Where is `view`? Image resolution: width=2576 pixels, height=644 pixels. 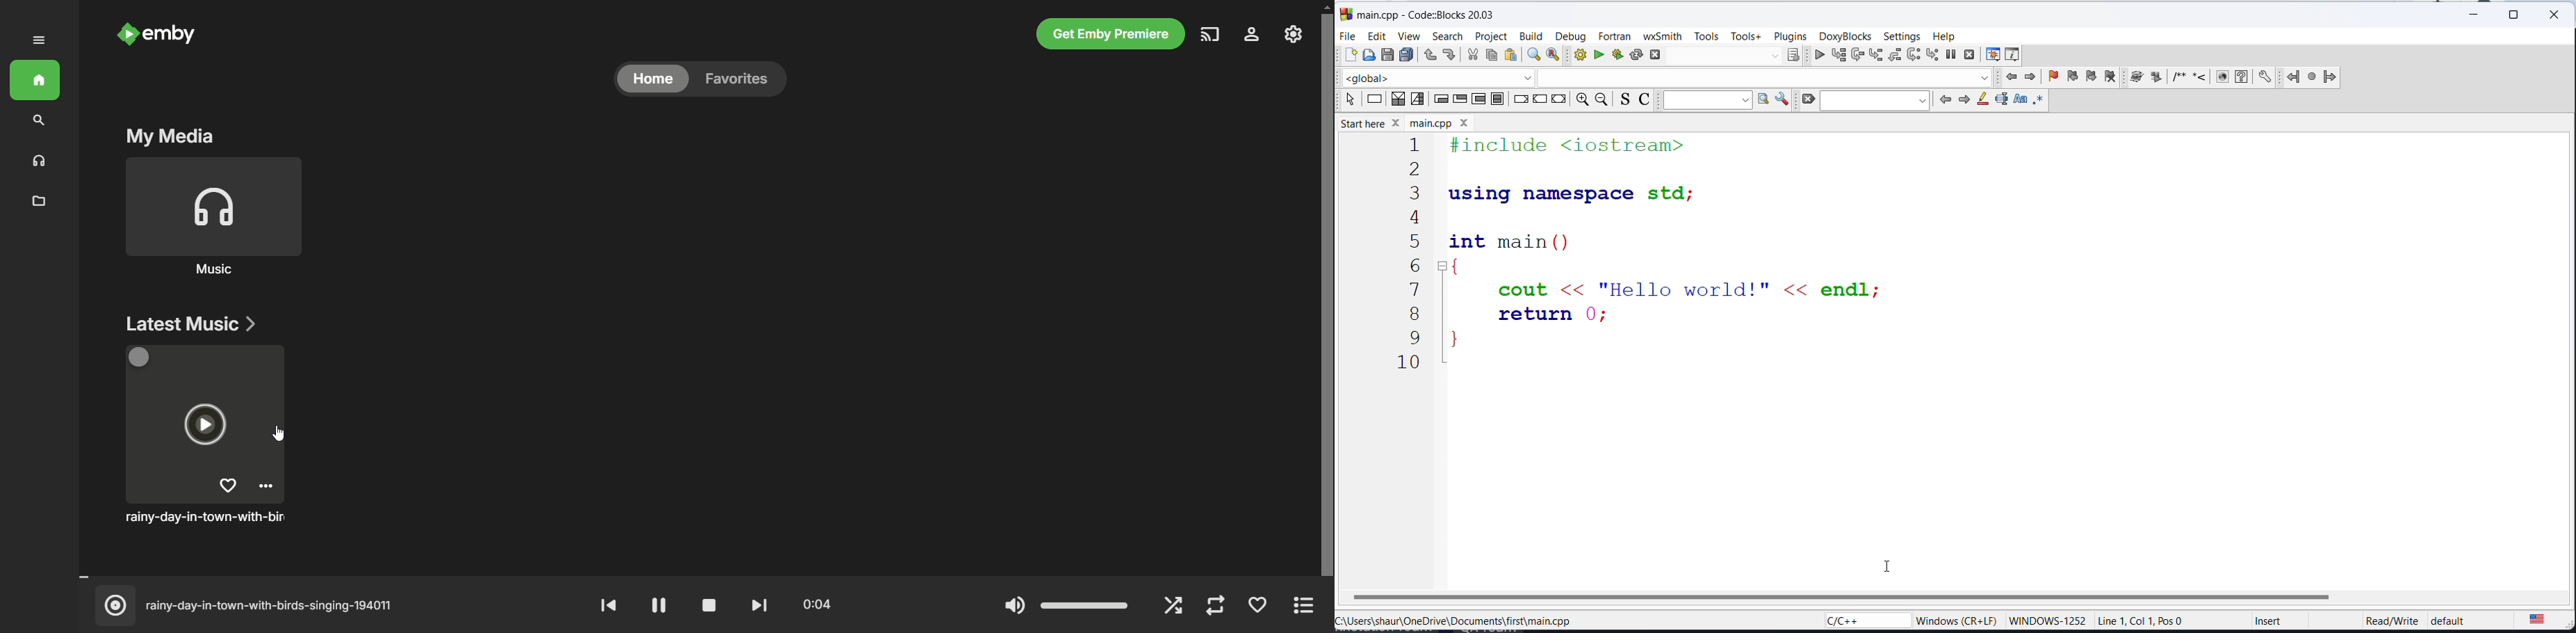
view is located at coordinates (1409, 36).